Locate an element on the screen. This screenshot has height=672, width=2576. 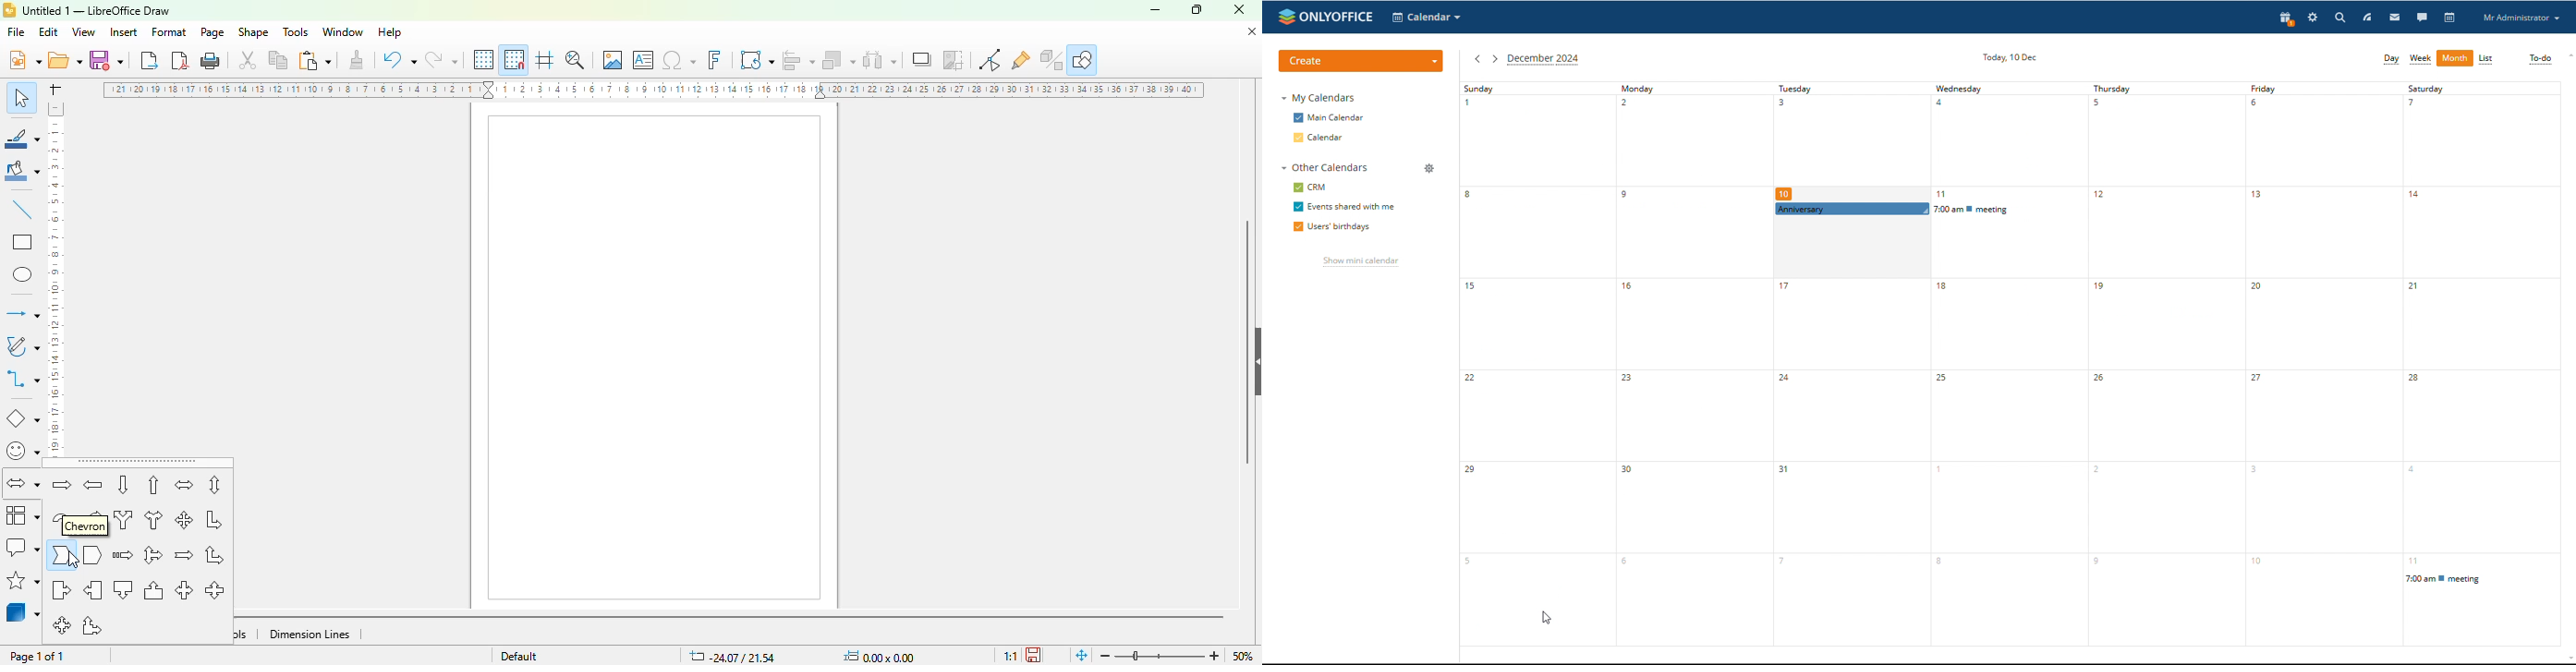
up arrow is located at coordinates (152, 486).